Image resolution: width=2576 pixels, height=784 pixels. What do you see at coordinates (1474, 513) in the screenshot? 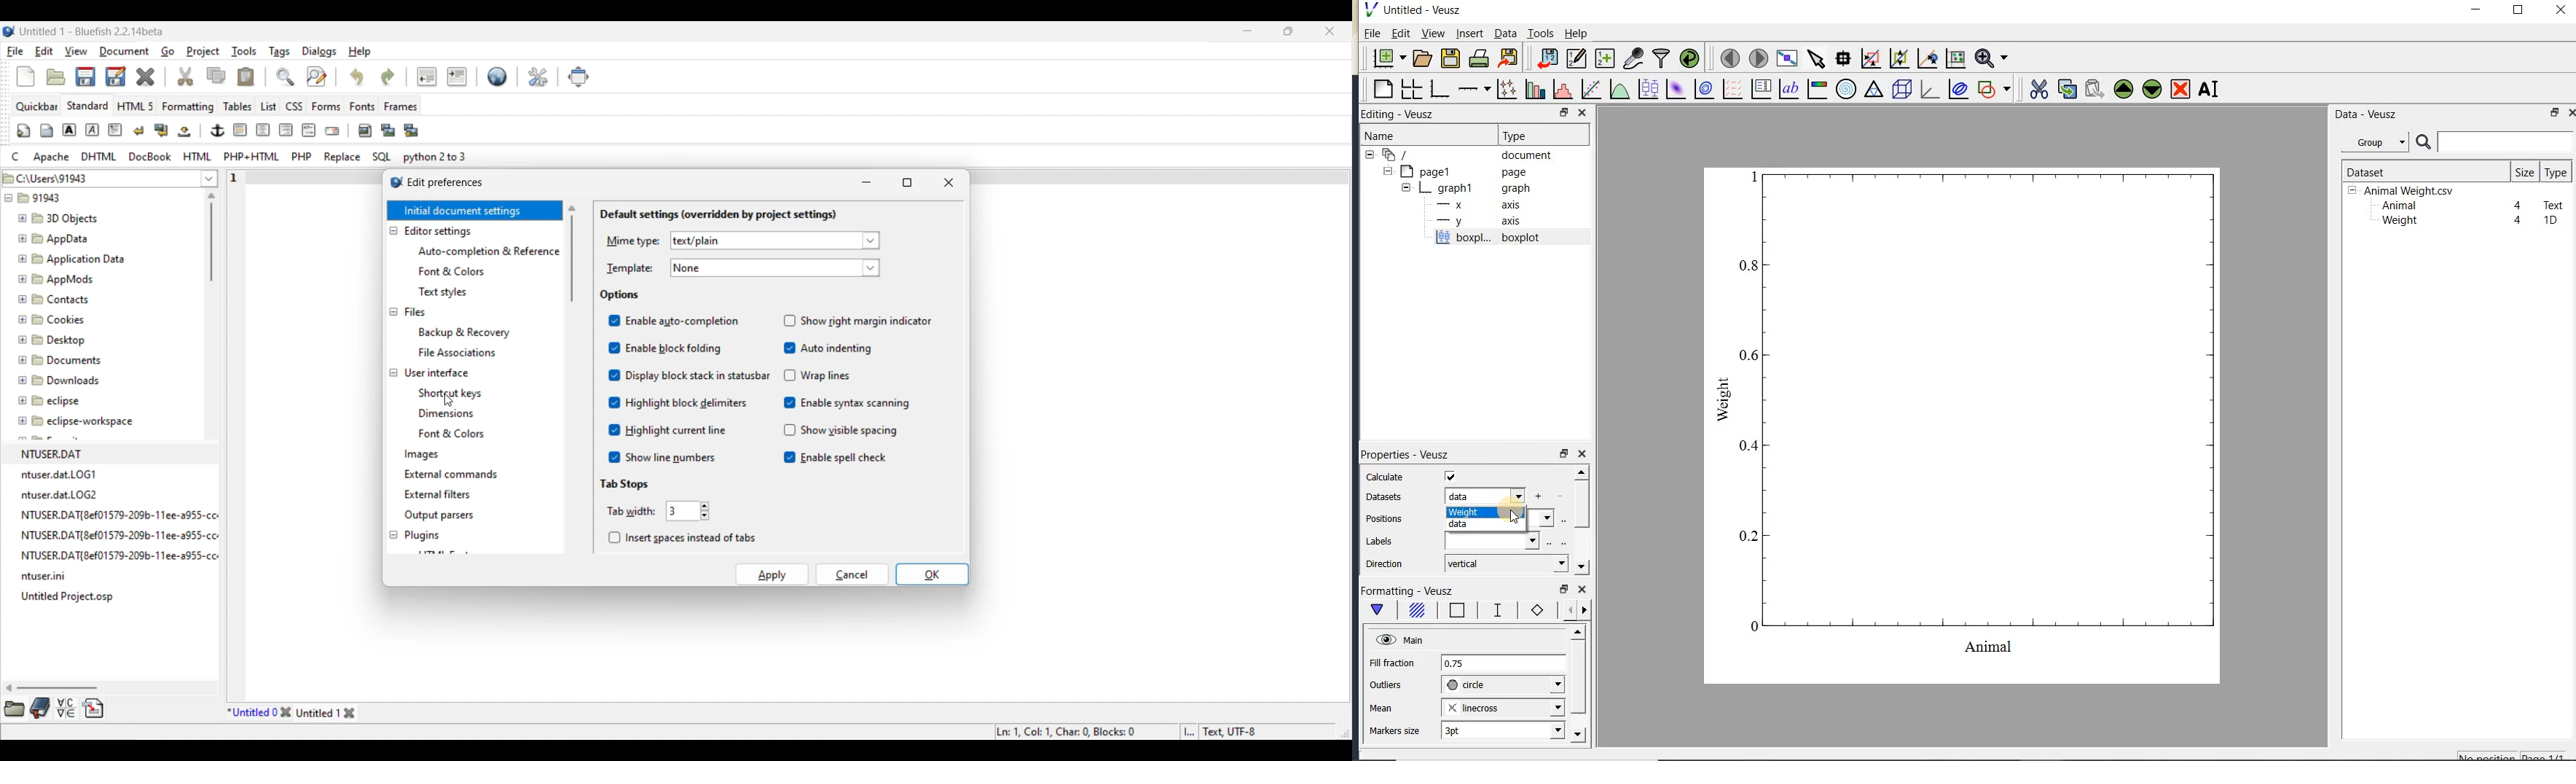
I see `weight` at bounding box center [1474, 513].